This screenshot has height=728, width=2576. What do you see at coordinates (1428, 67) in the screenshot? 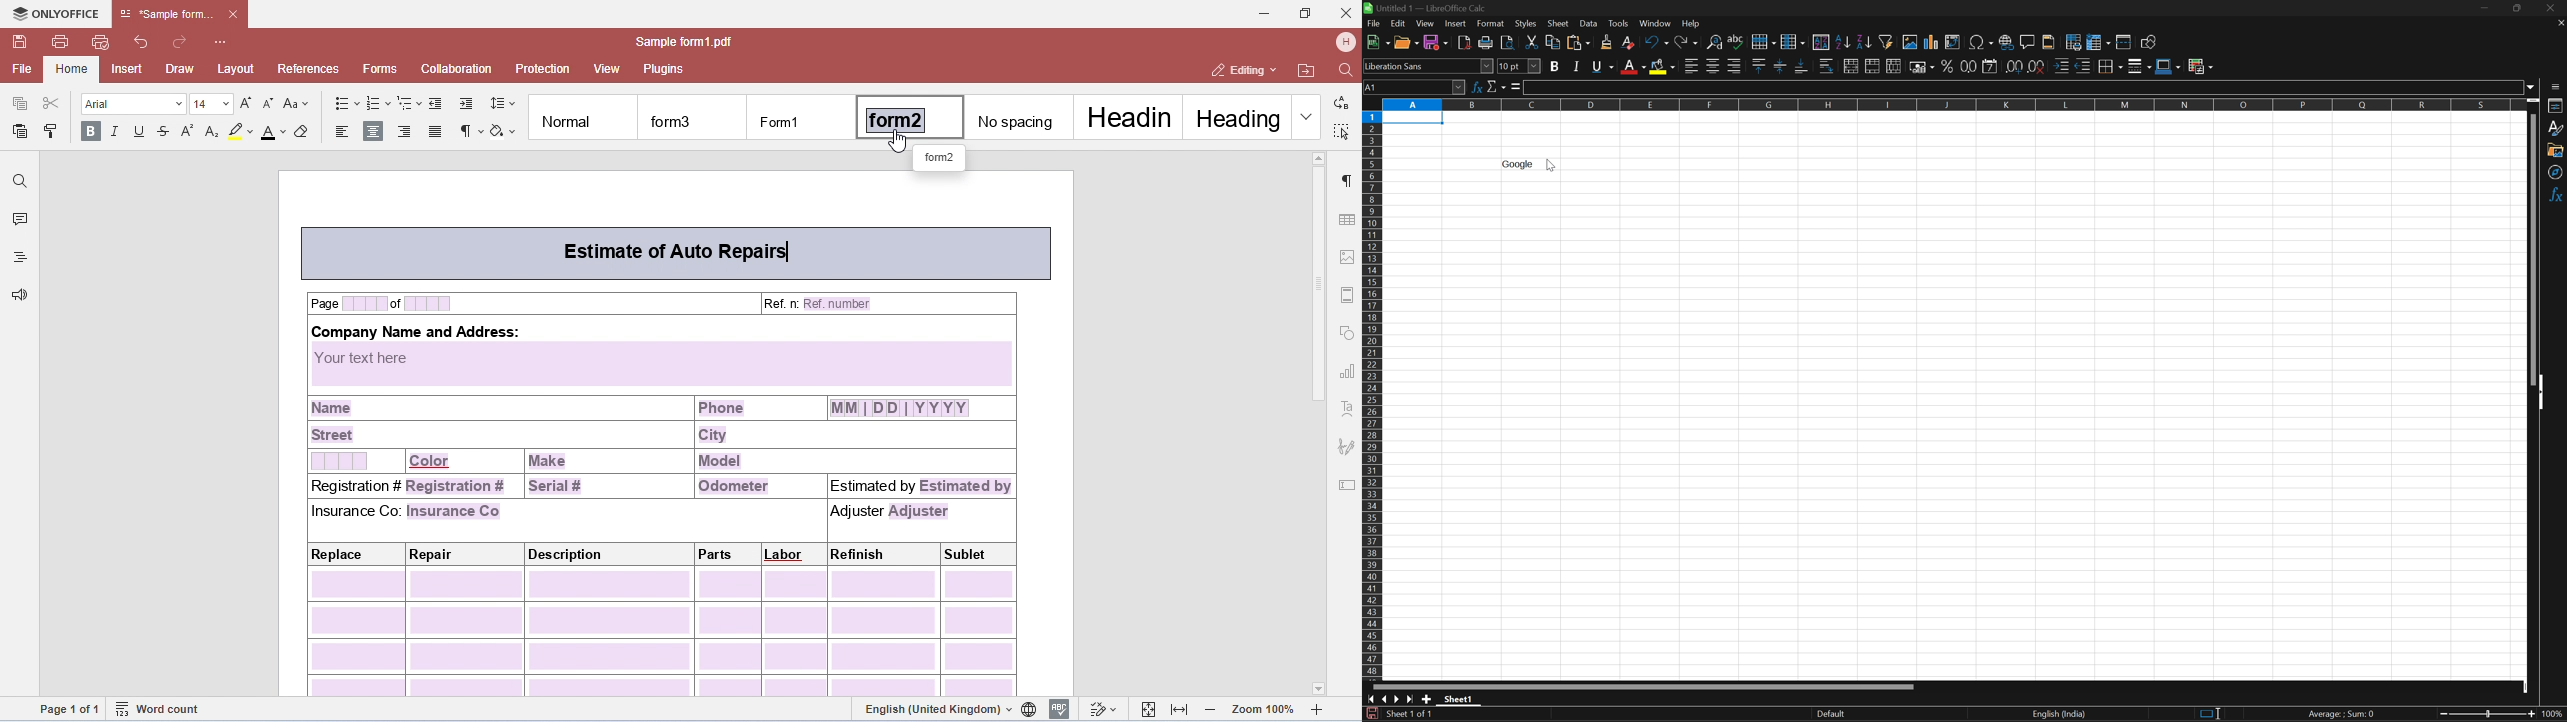
I see `Font name` at bounding box center [1428, 67].